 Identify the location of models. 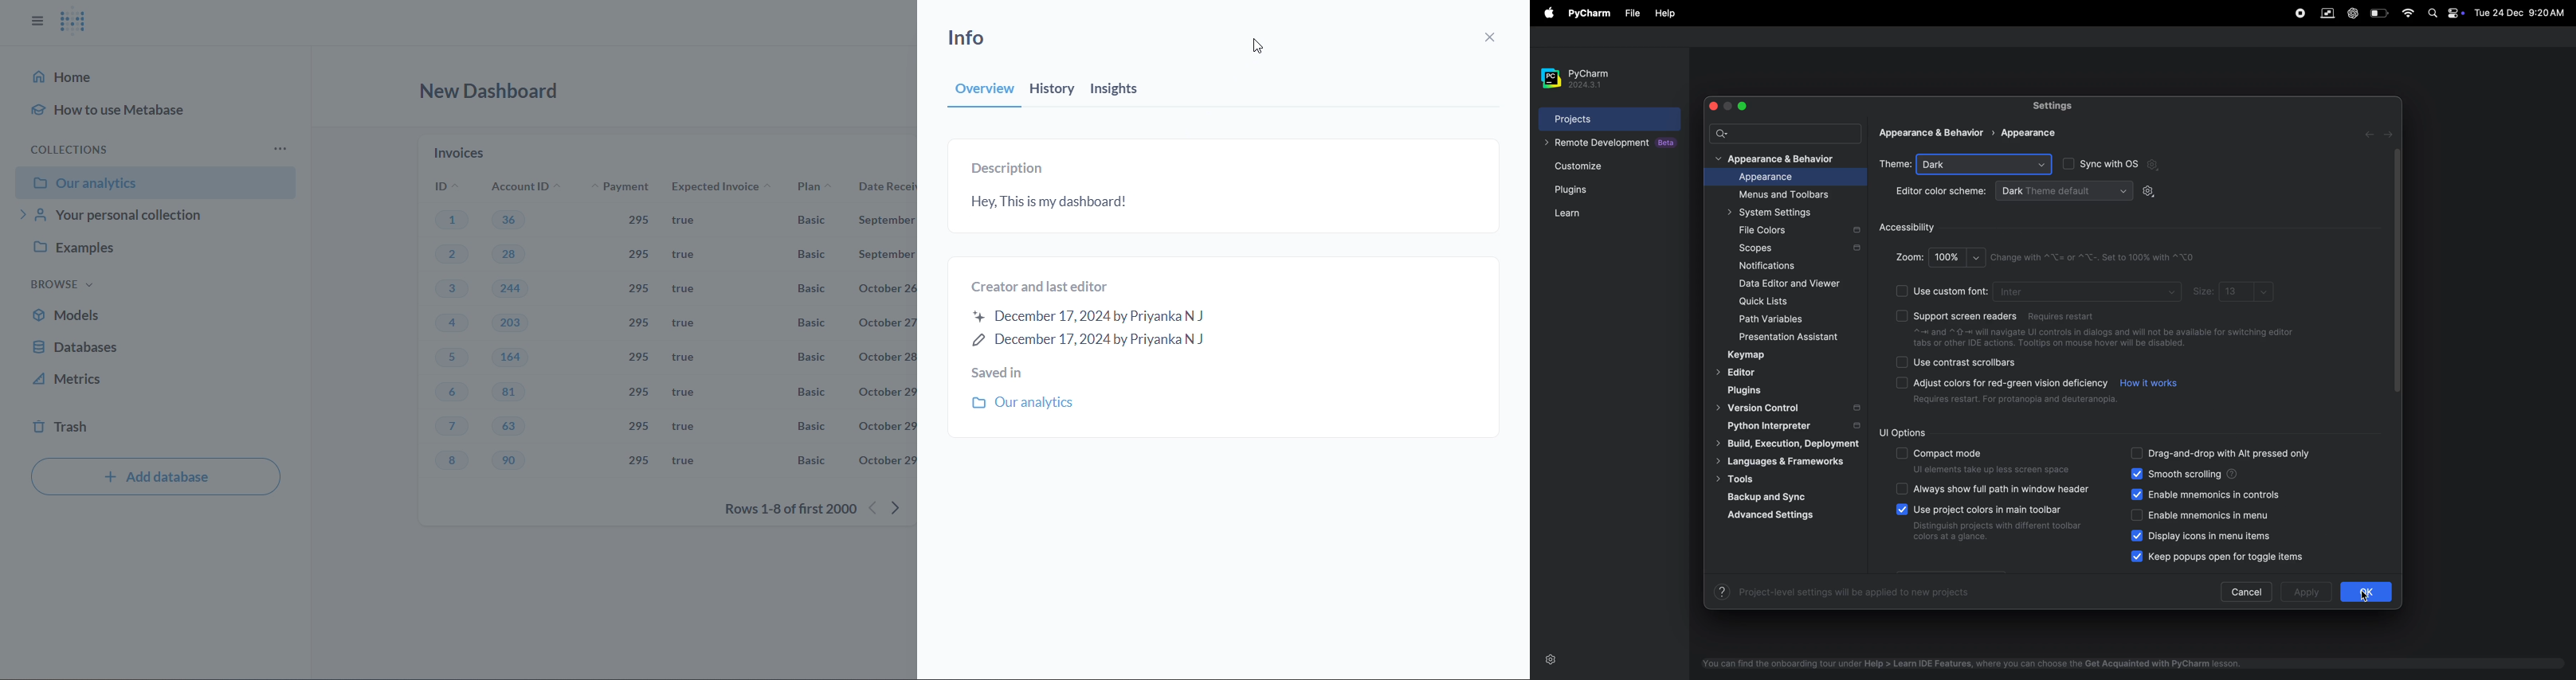
(155, 318).